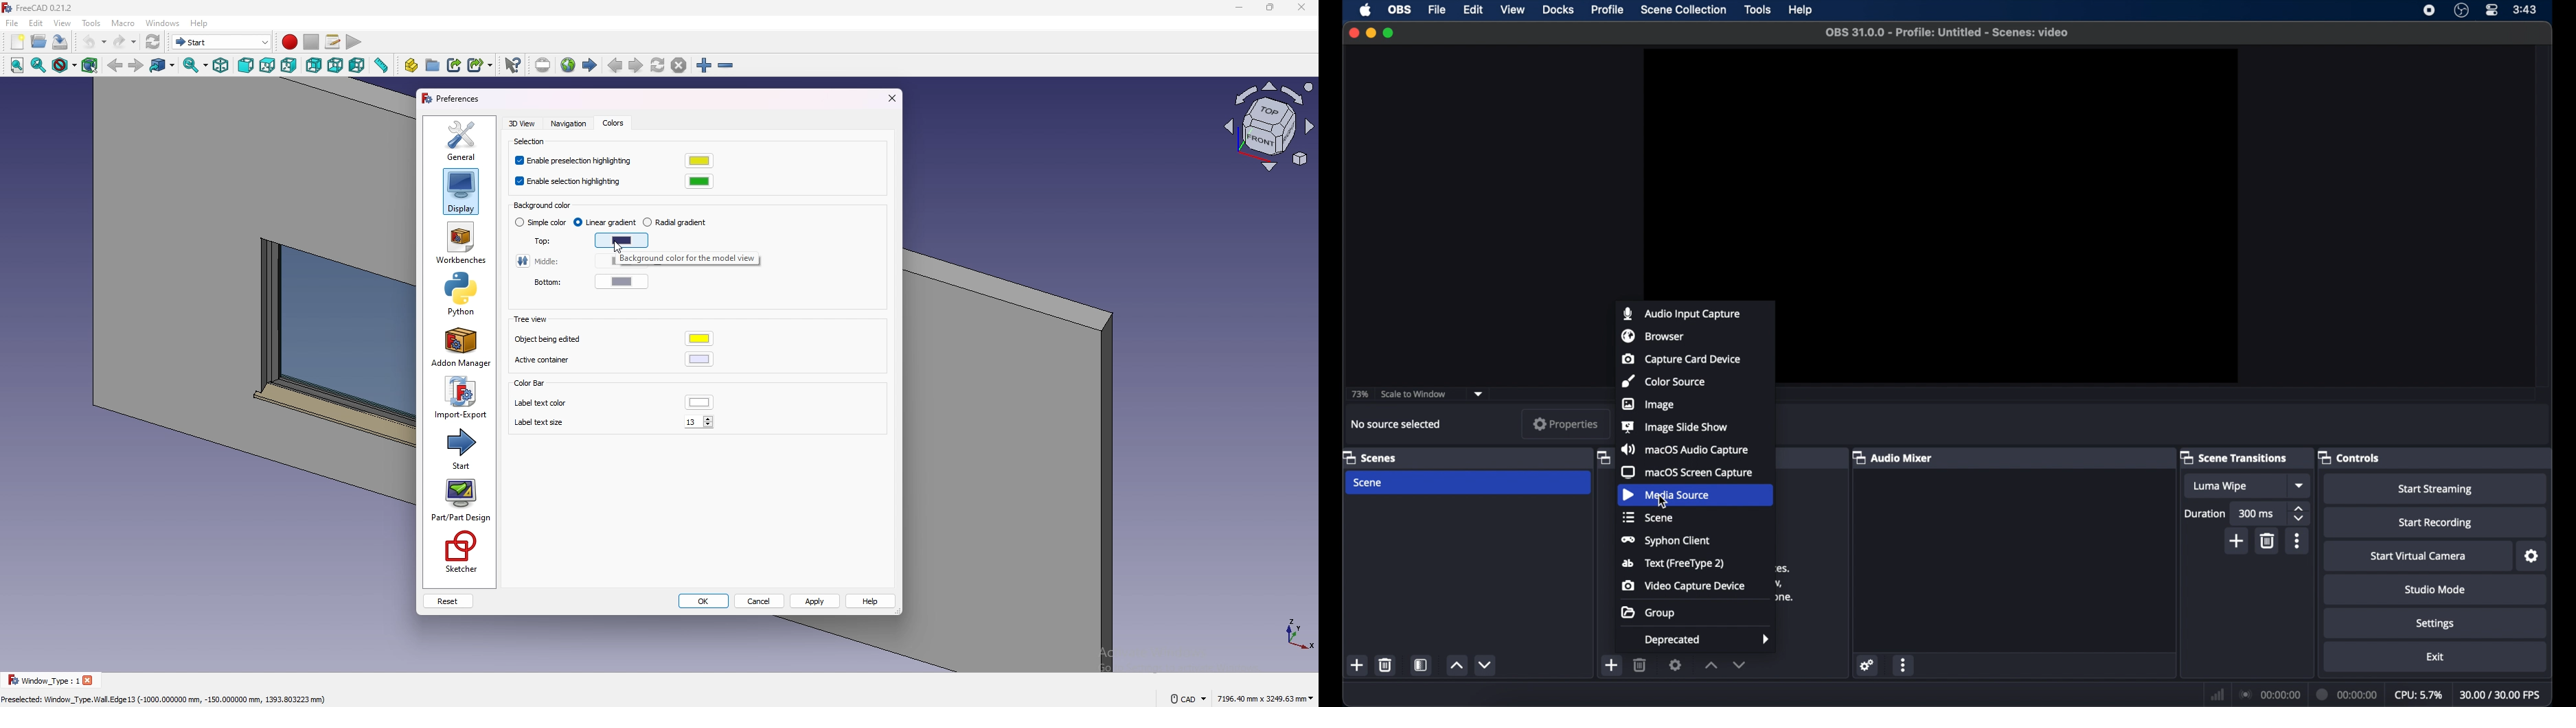  What do you see at coordinates (2298, 513) in the screenshot?
I see `stepper buttons` at bounding box center [2298, 513].